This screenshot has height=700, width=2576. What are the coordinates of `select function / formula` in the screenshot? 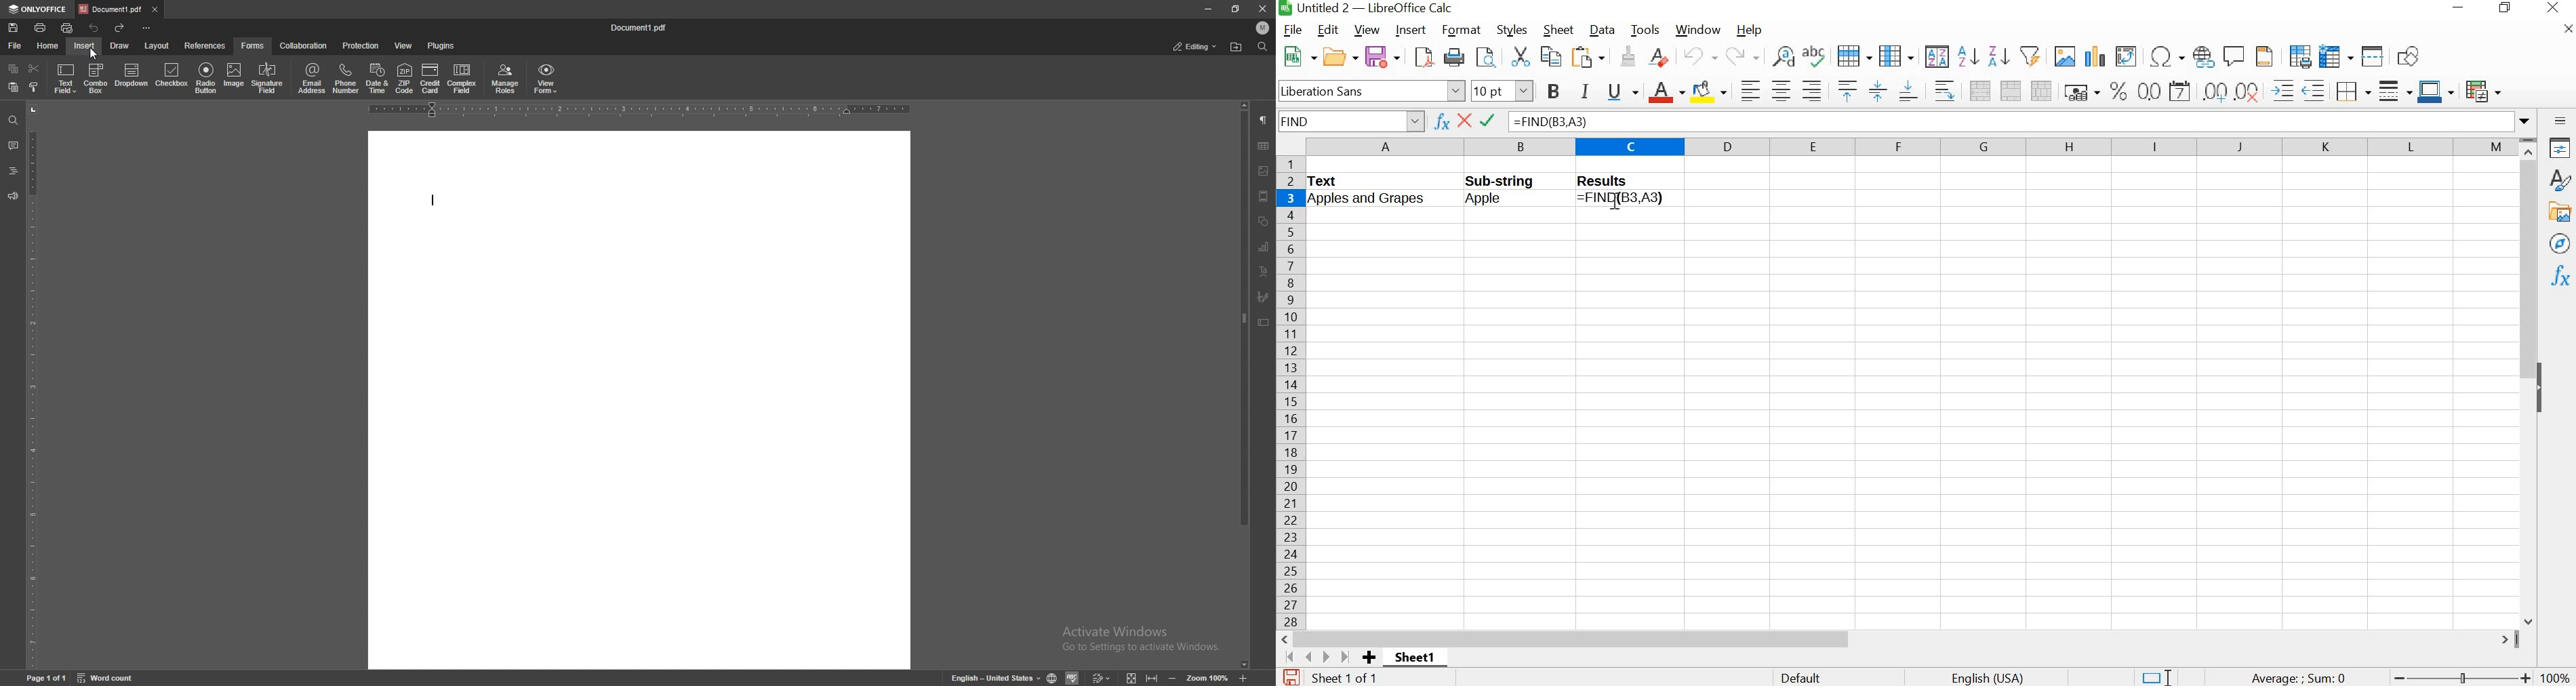 It's located at (1491, 121).